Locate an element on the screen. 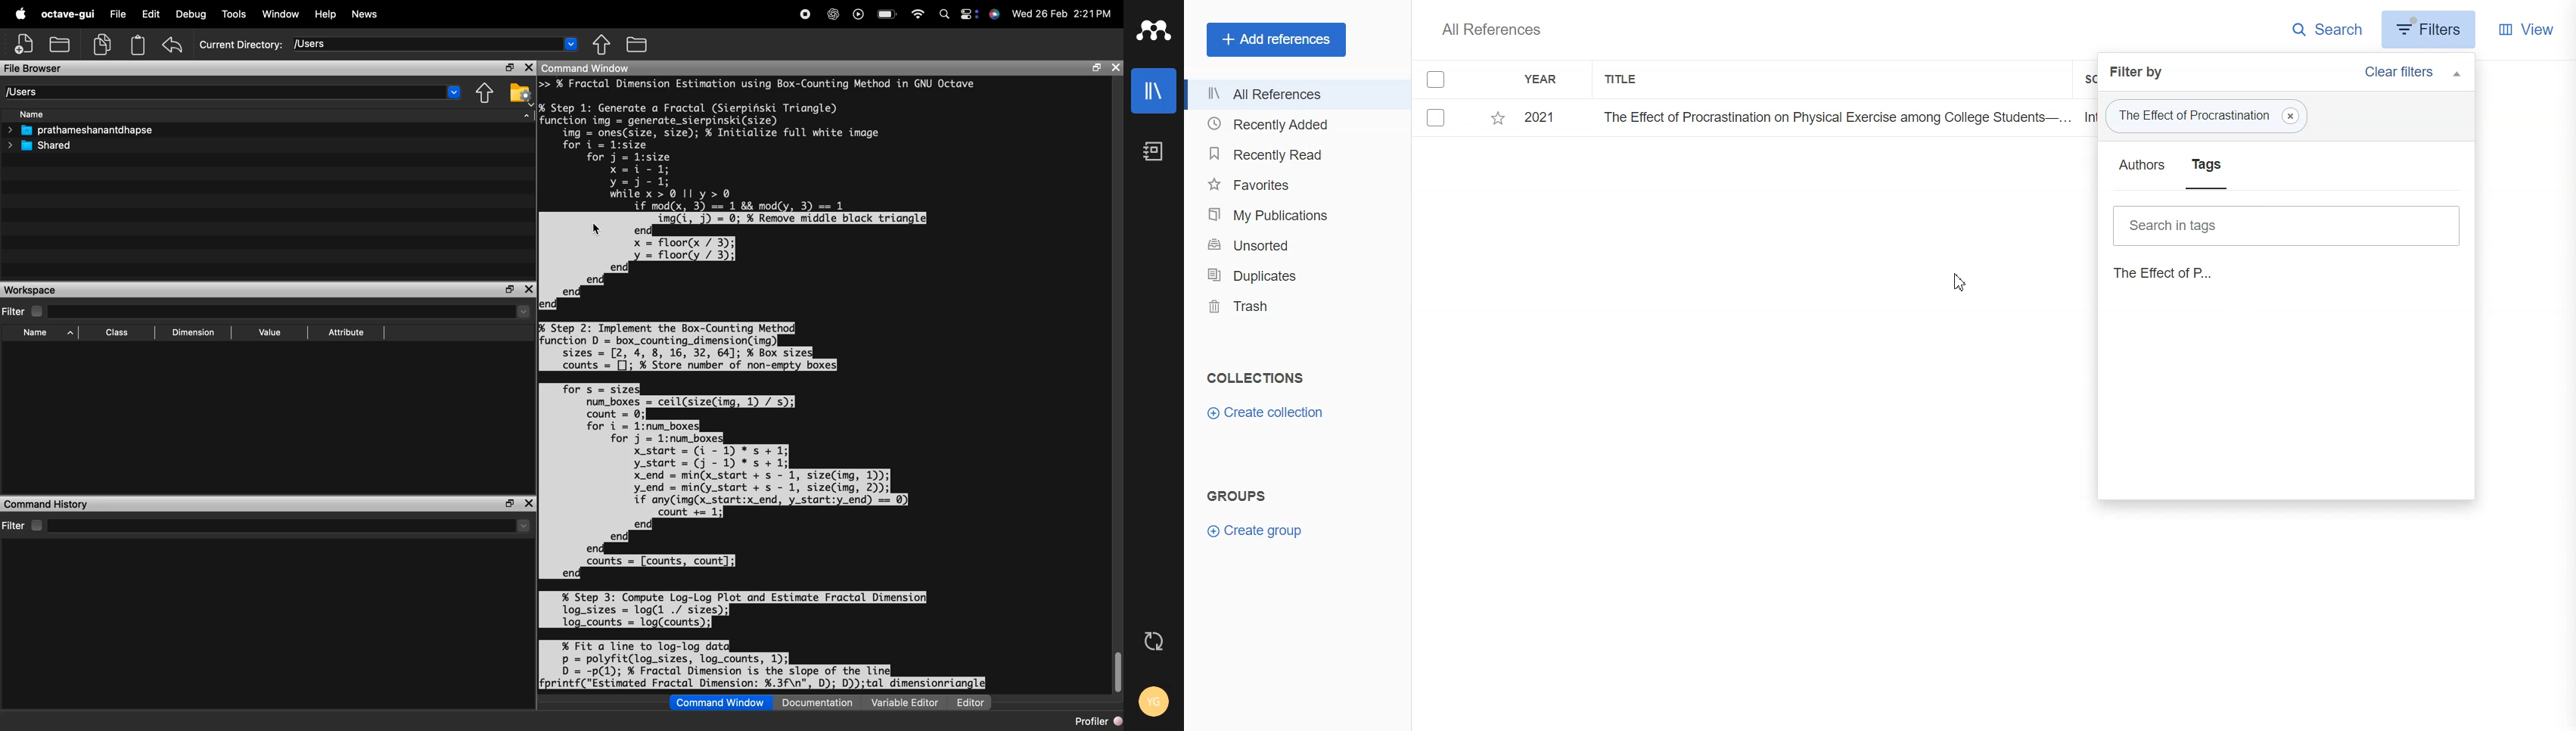  All References is located at coordinates (1285, 95).